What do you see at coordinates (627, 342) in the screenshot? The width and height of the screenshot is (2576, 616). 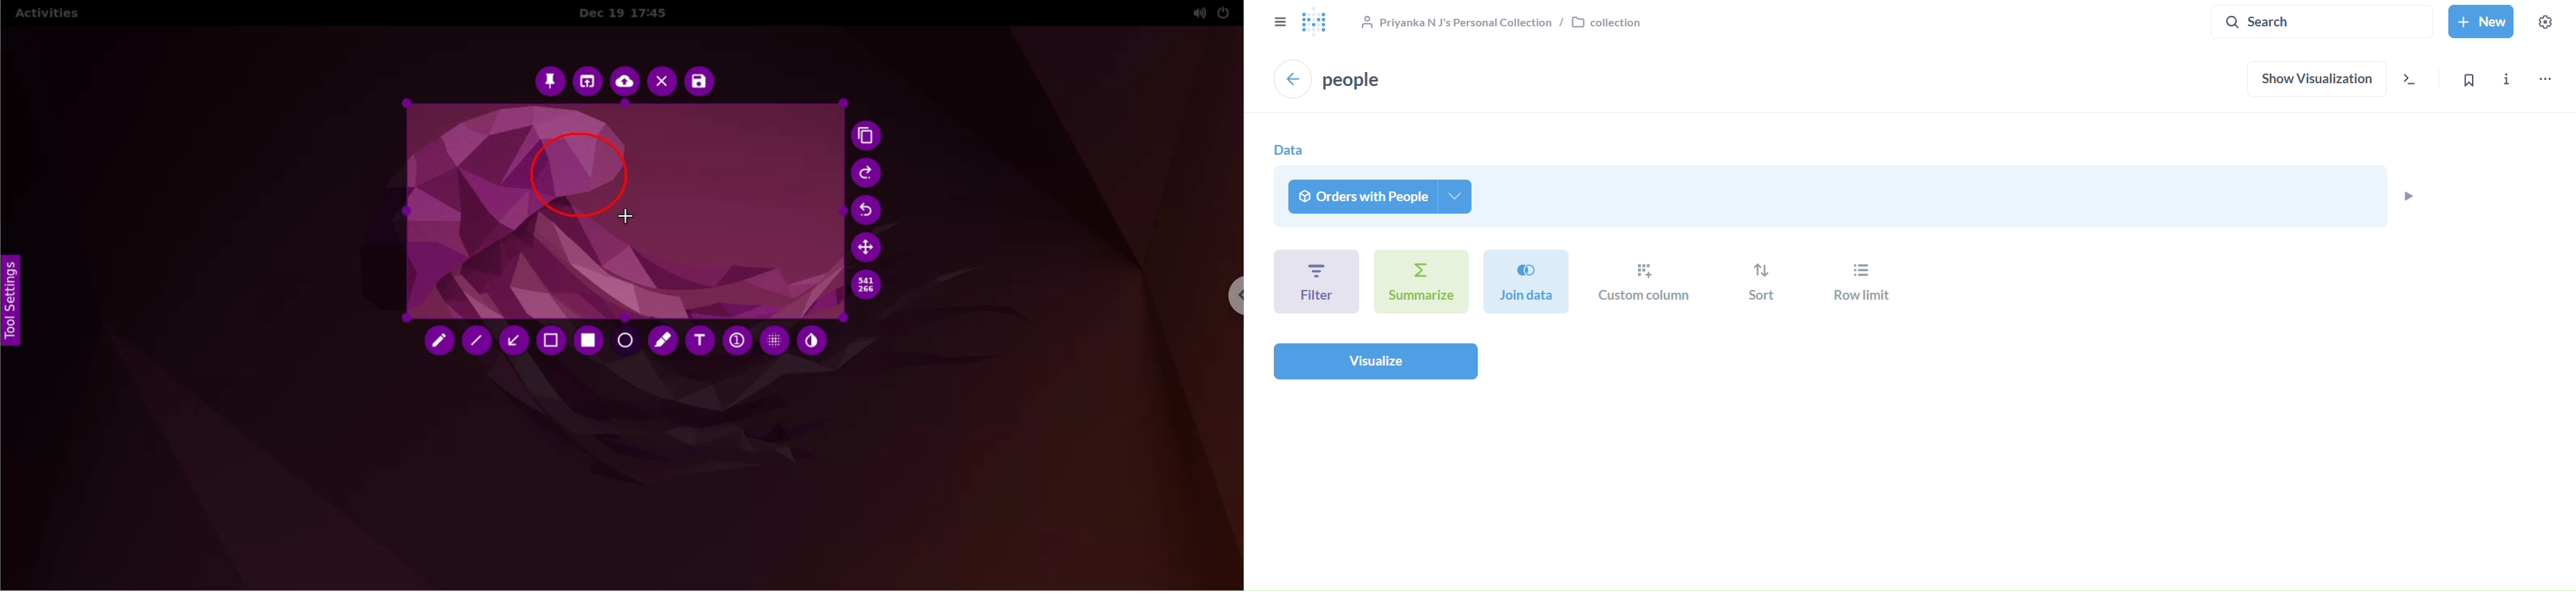 I see `circle tool` at bounding box center [627, 342].